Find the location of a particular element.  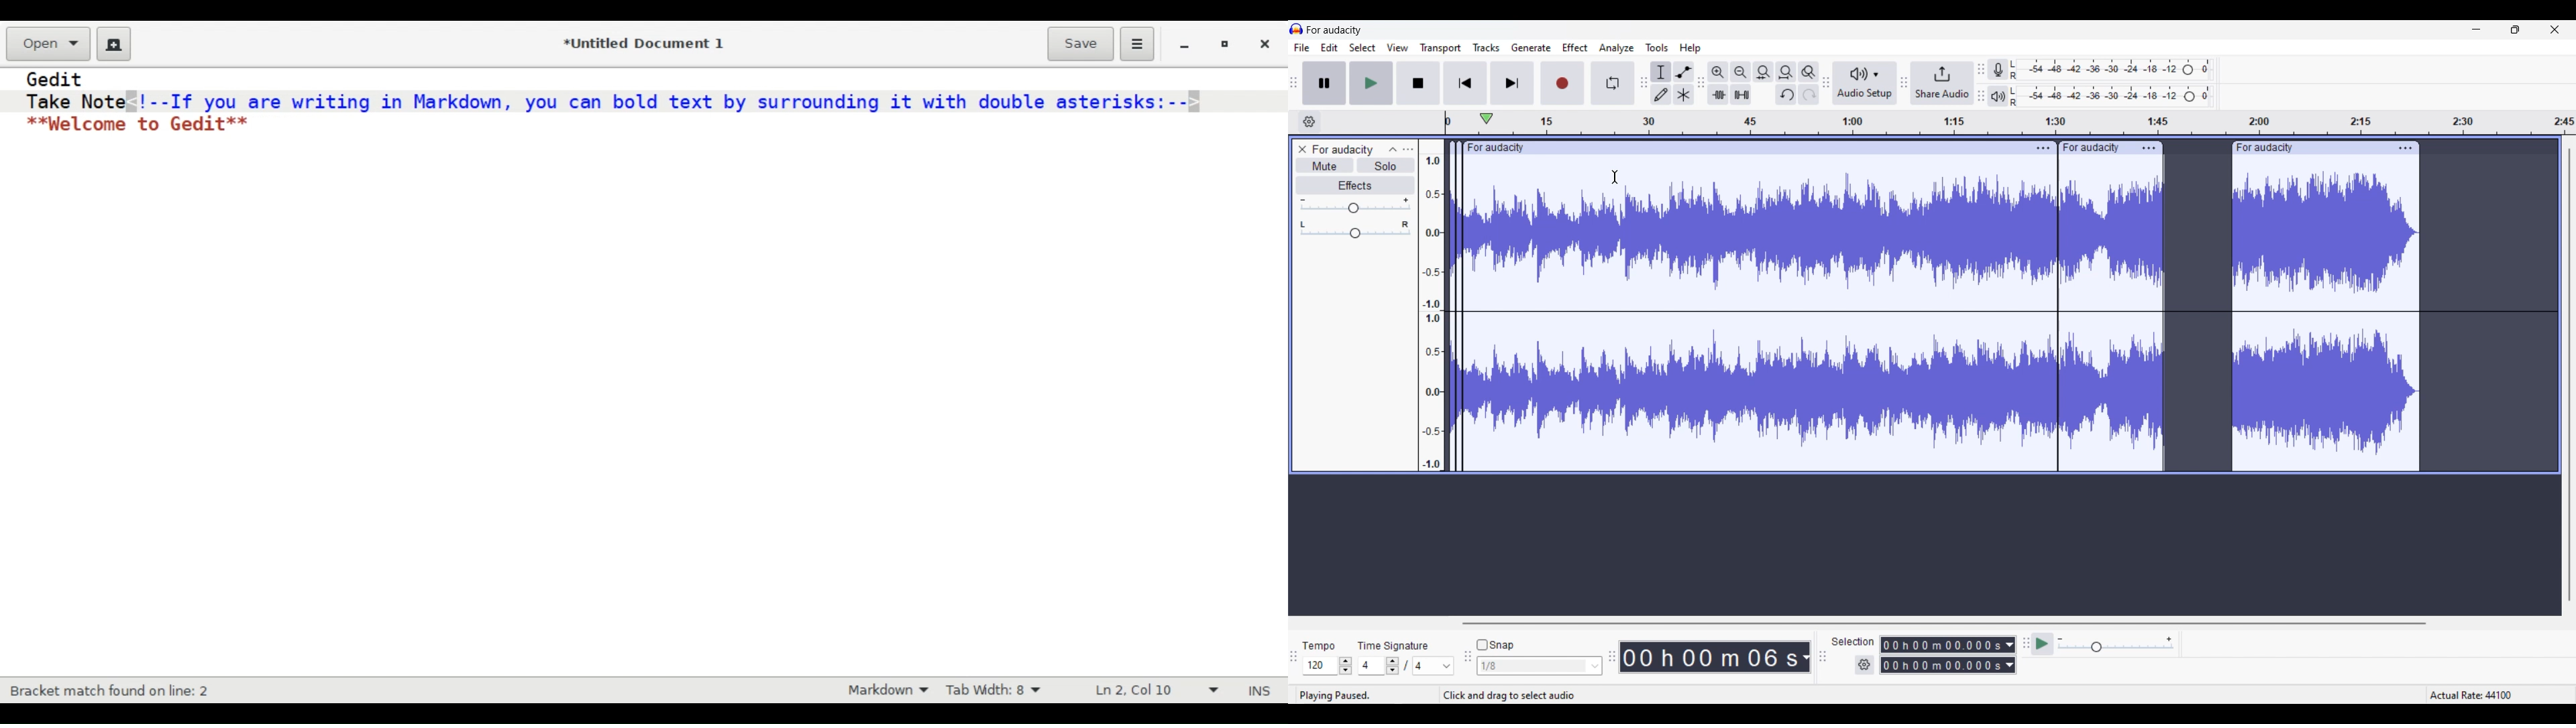

*Untitled Document 1 is located at coordinates (643, 44).